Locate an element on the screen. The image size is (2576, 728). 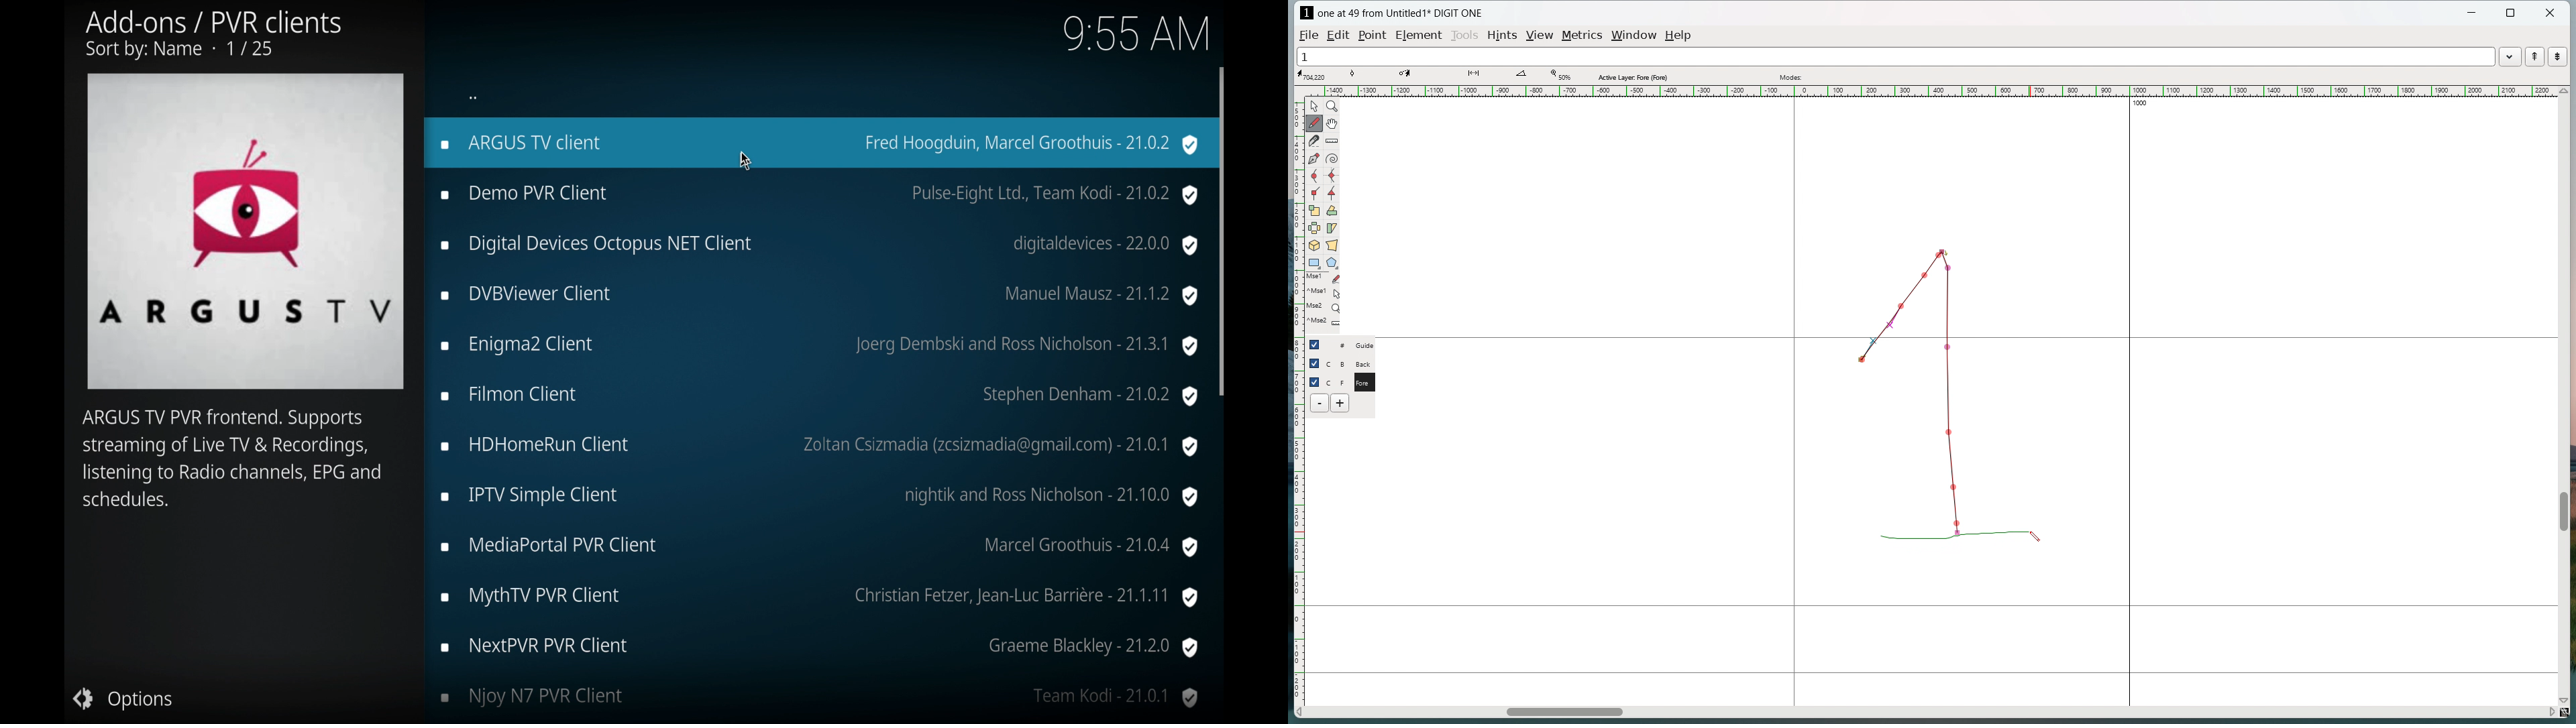
add a curve point always either vertical or horizontal is located at coordinates (1332, 176).